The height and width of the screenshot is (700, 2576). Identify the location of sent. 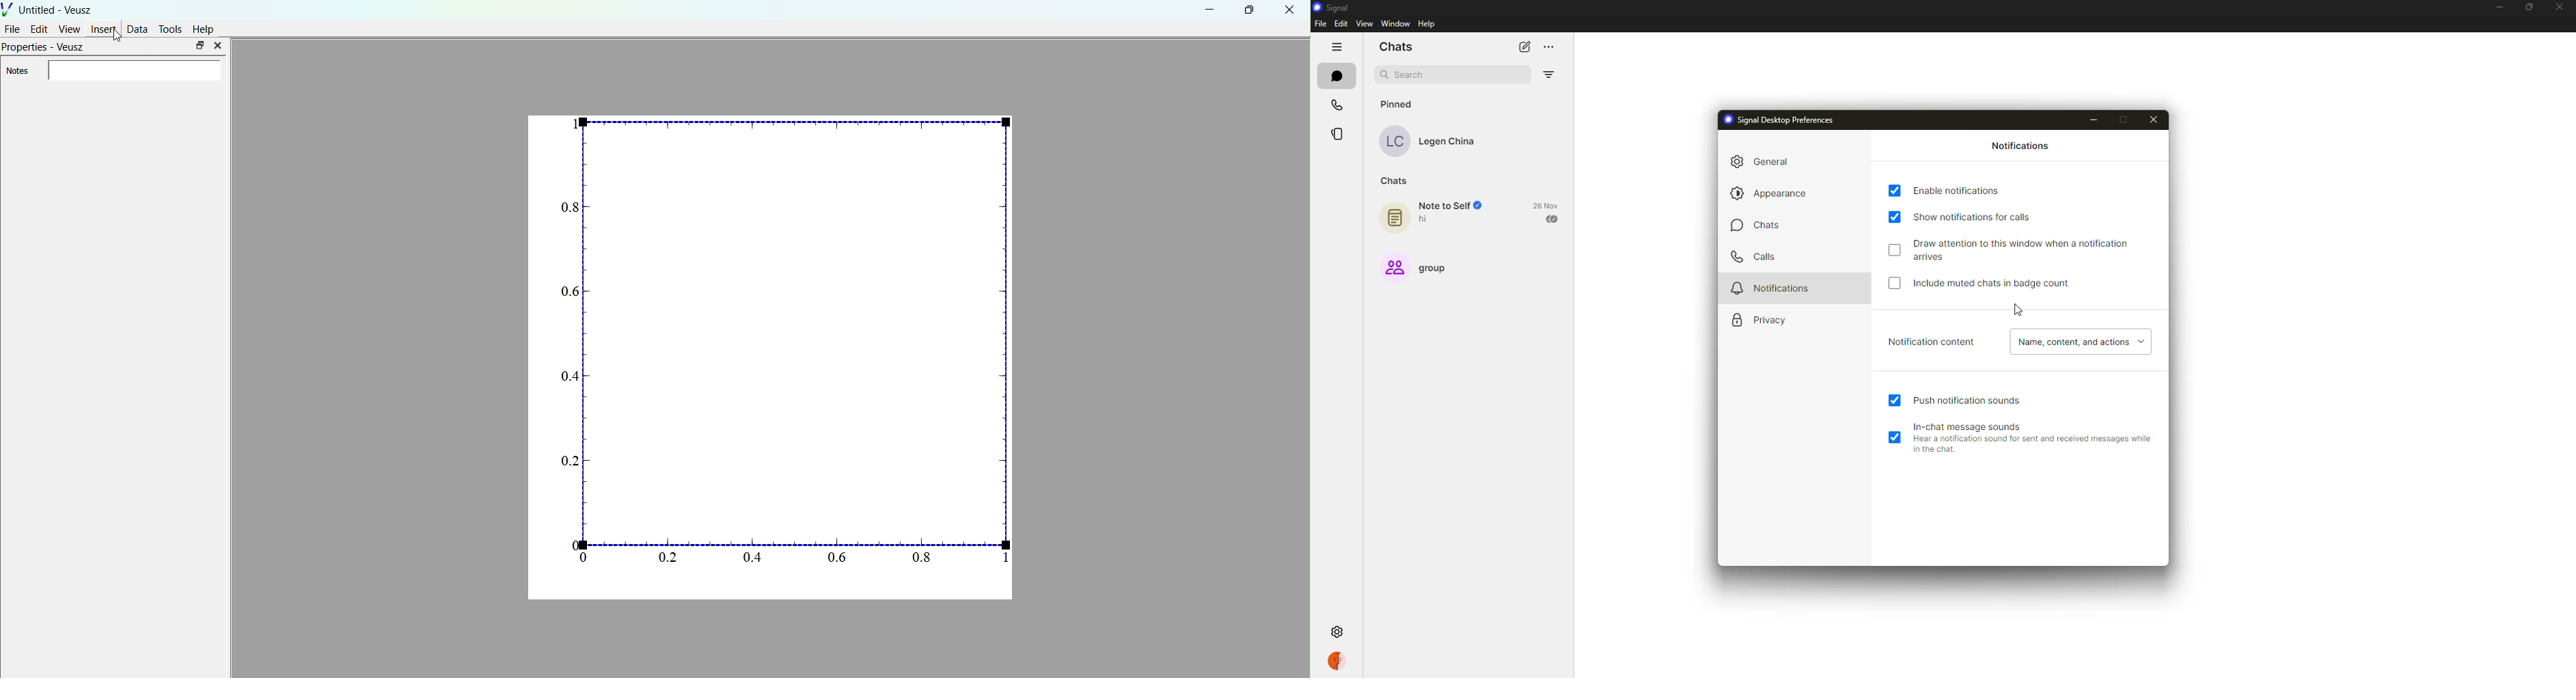
(1553, 218).